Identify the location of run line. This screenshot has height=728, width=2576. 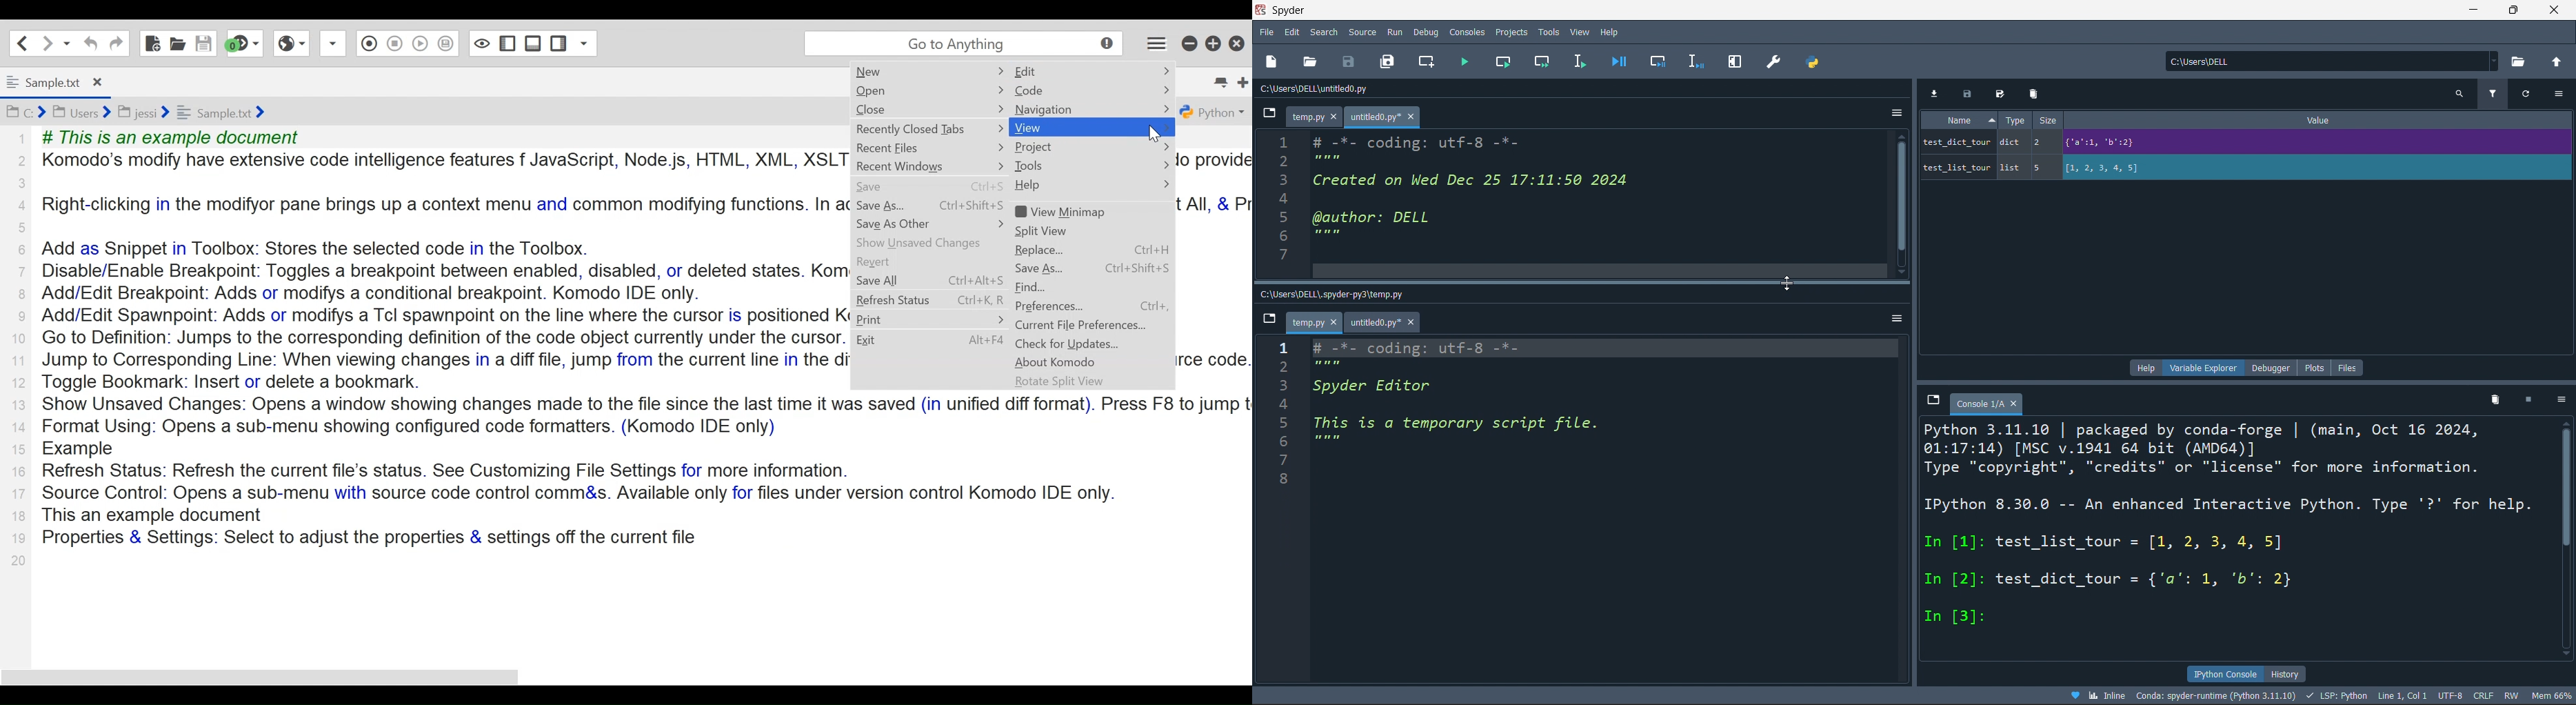
(1584, 60).